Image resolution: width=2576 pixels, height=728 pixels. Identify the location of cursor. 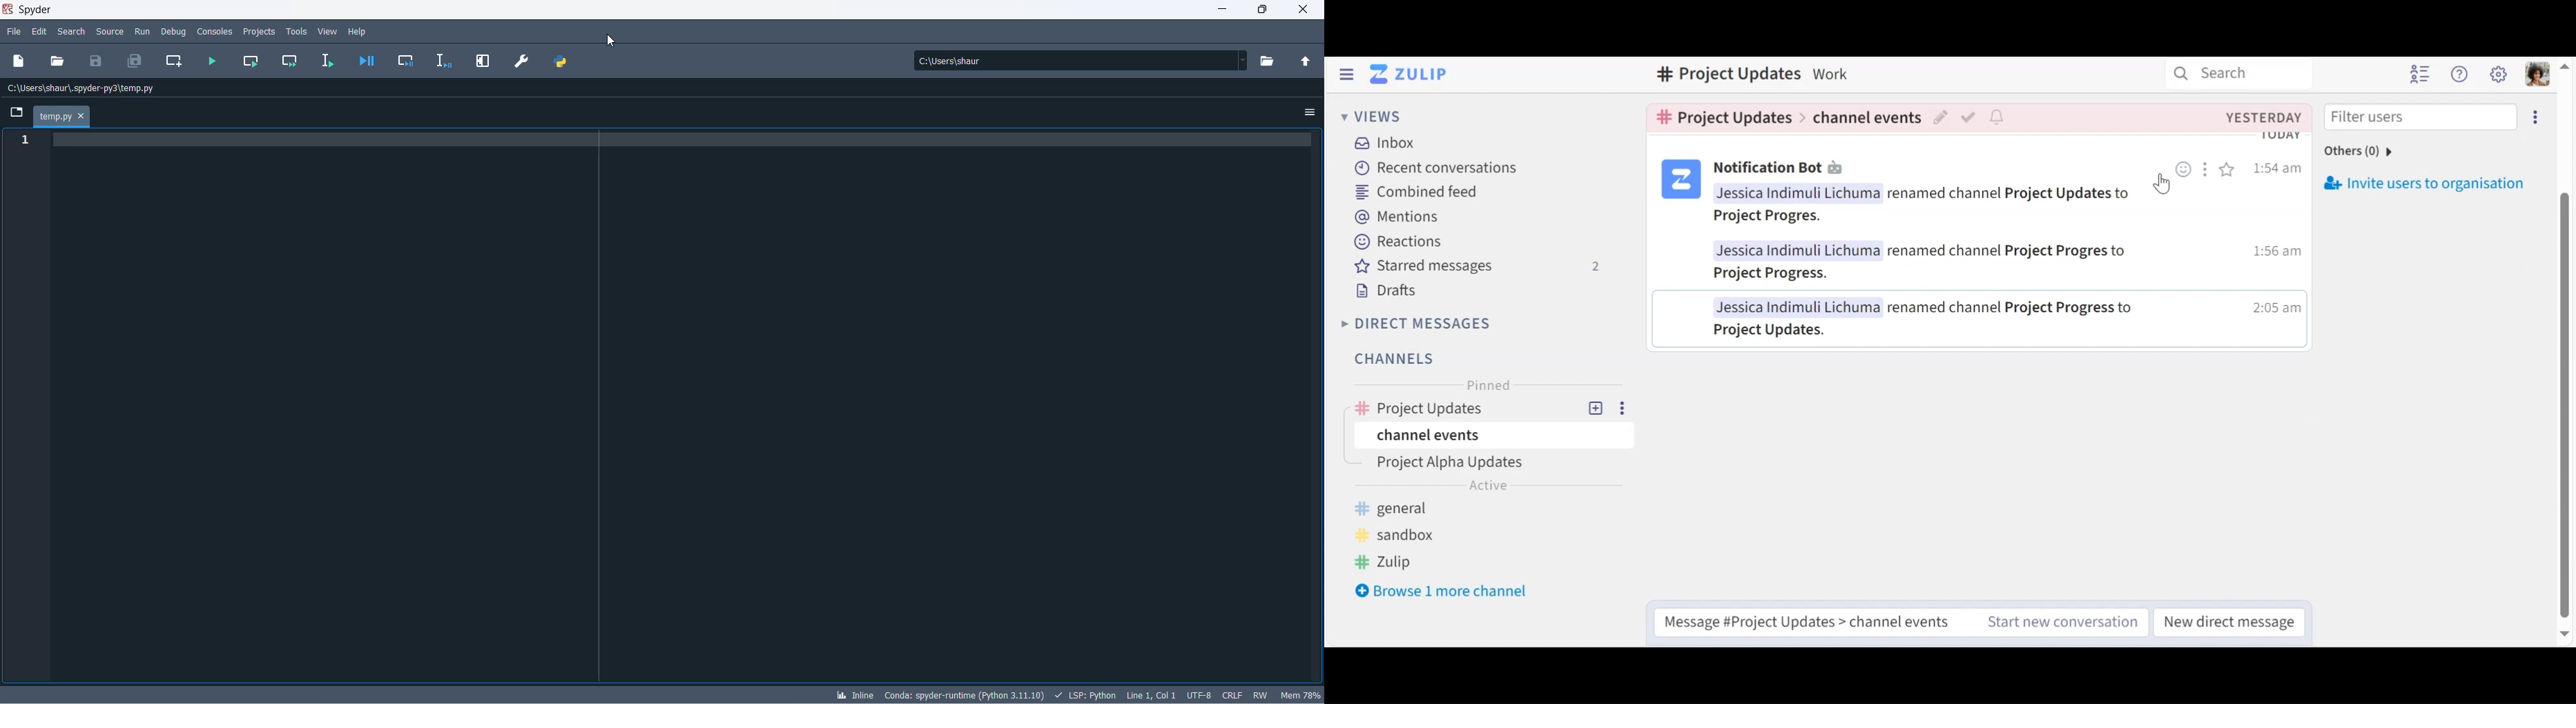
(2162, 185).